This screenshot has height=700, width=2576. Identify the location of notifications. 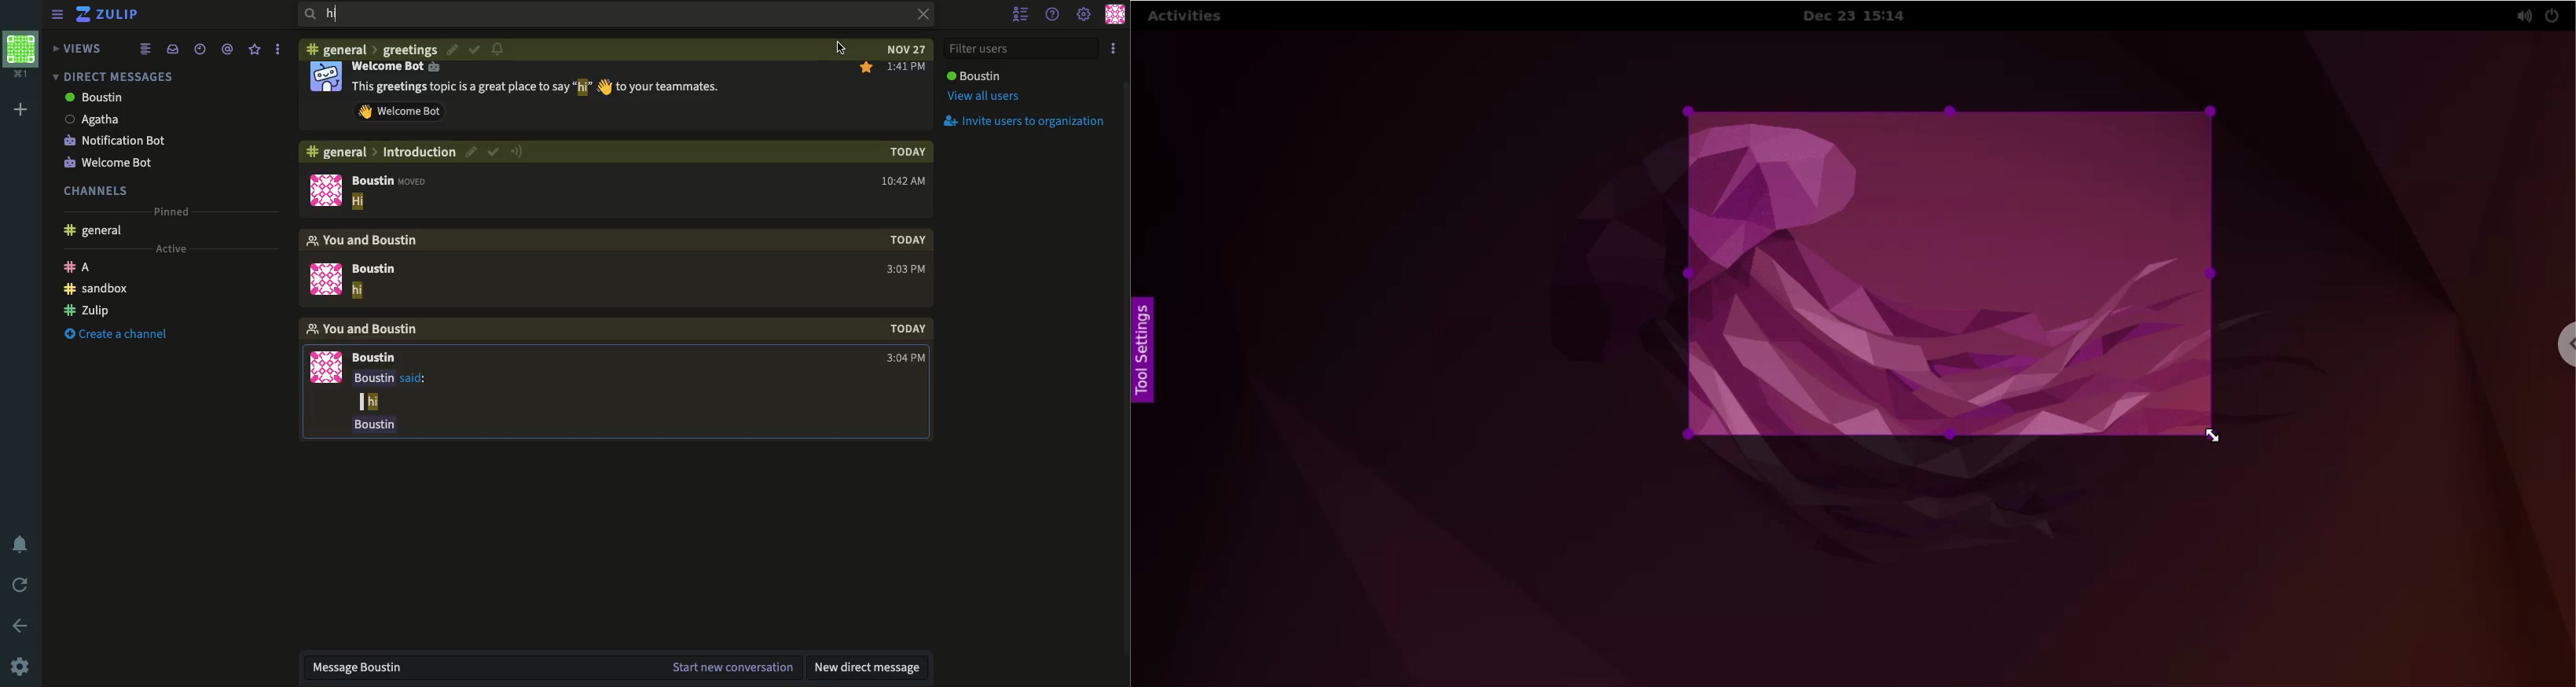
(498, 48).